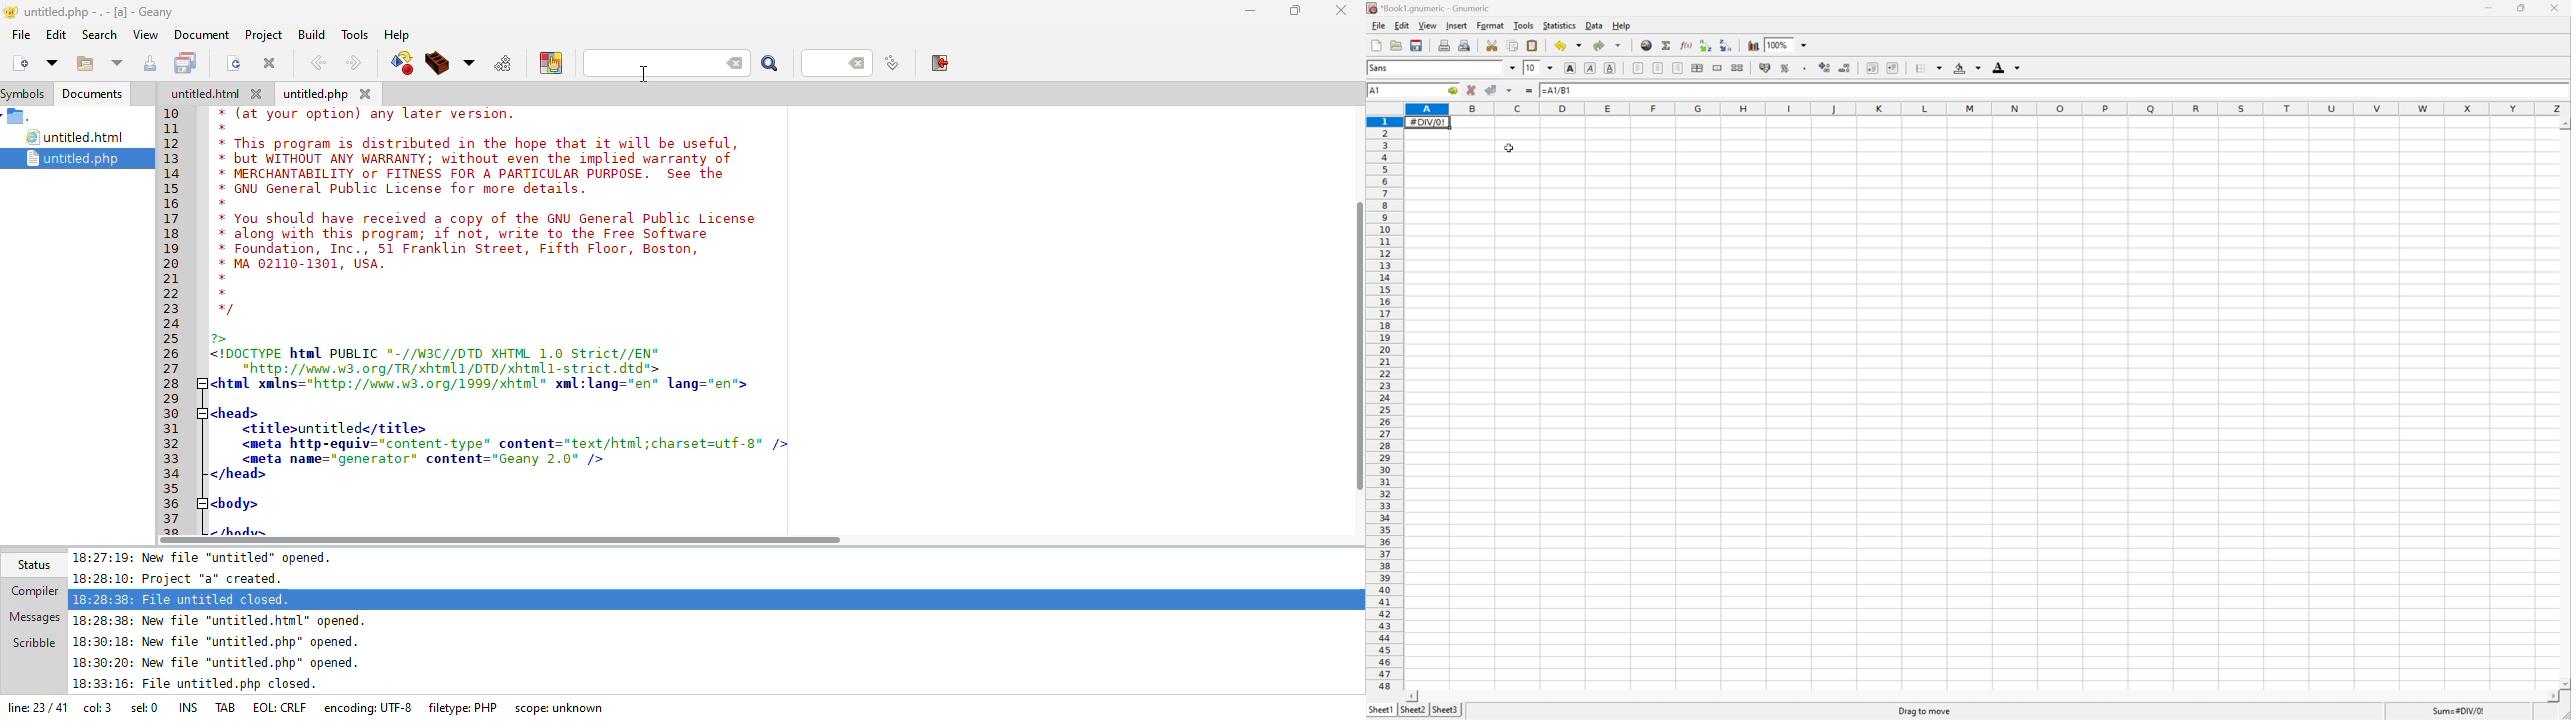 This screenshot has width=2576, height=728. I want to click on tab, so click(227, 706).